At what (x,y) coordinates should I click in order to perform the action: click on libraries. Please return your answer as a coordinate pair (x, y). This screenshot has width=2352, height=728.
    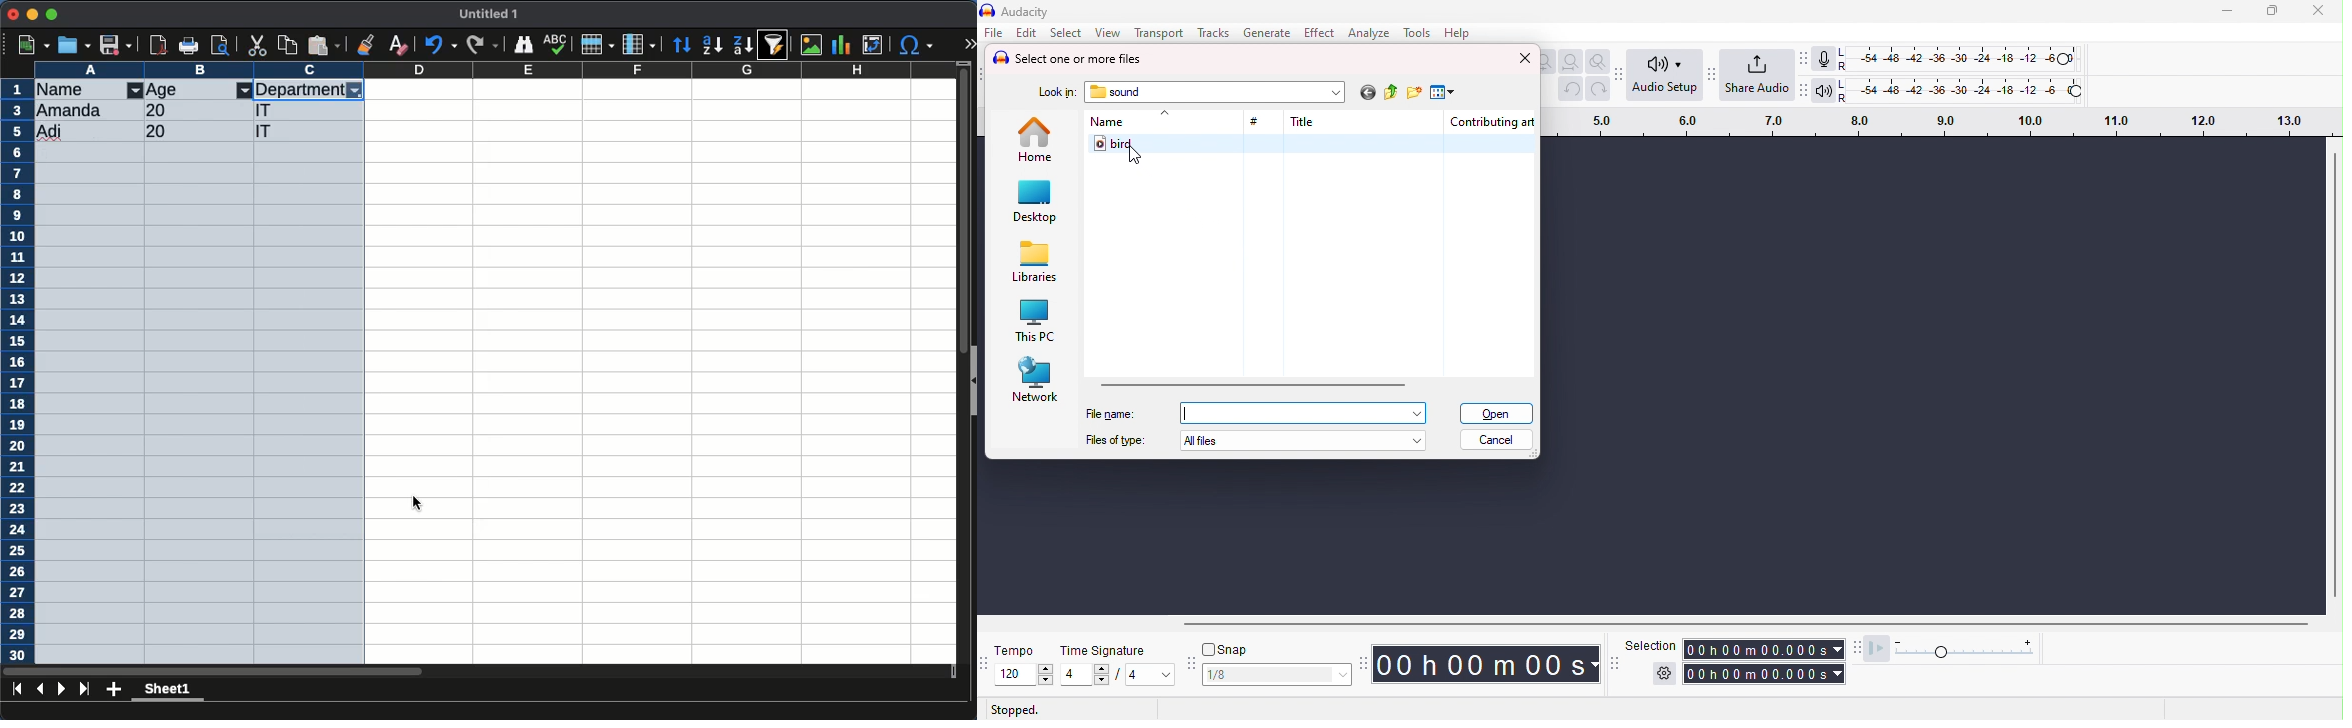
    Looking at the image, I should click on (1035, 262).